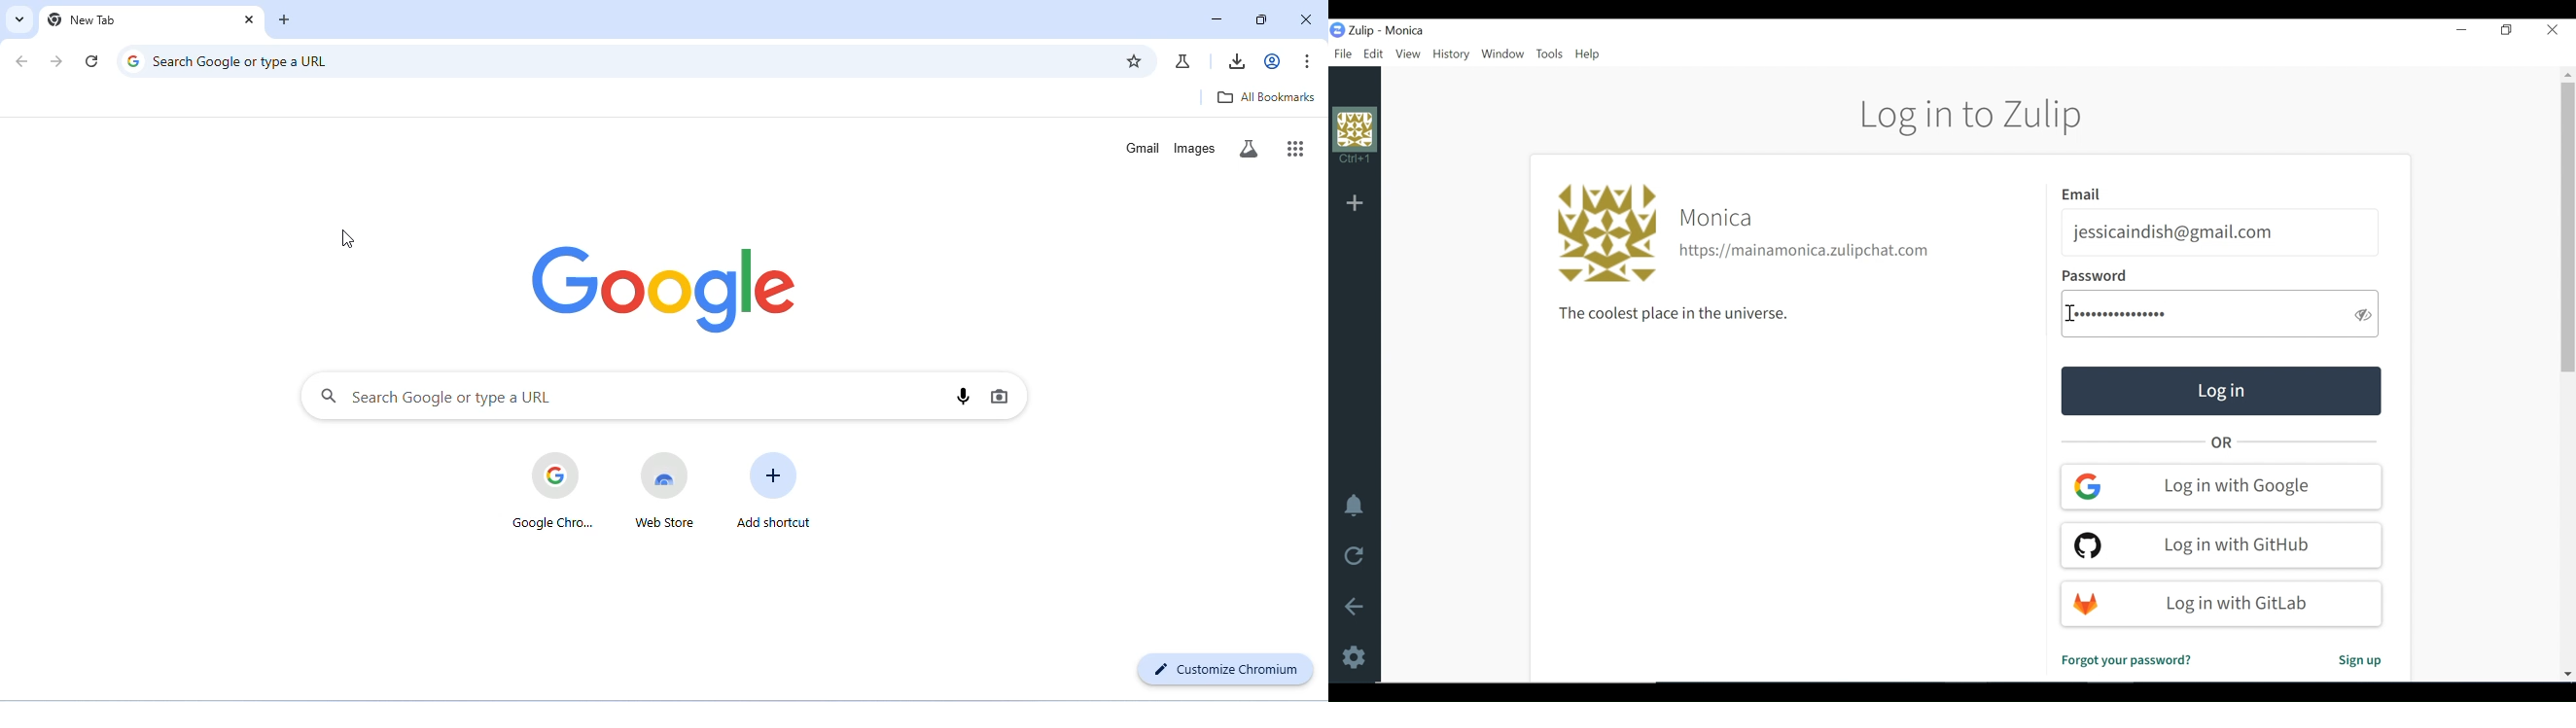  I want to click on OR, so click(2225, 443).